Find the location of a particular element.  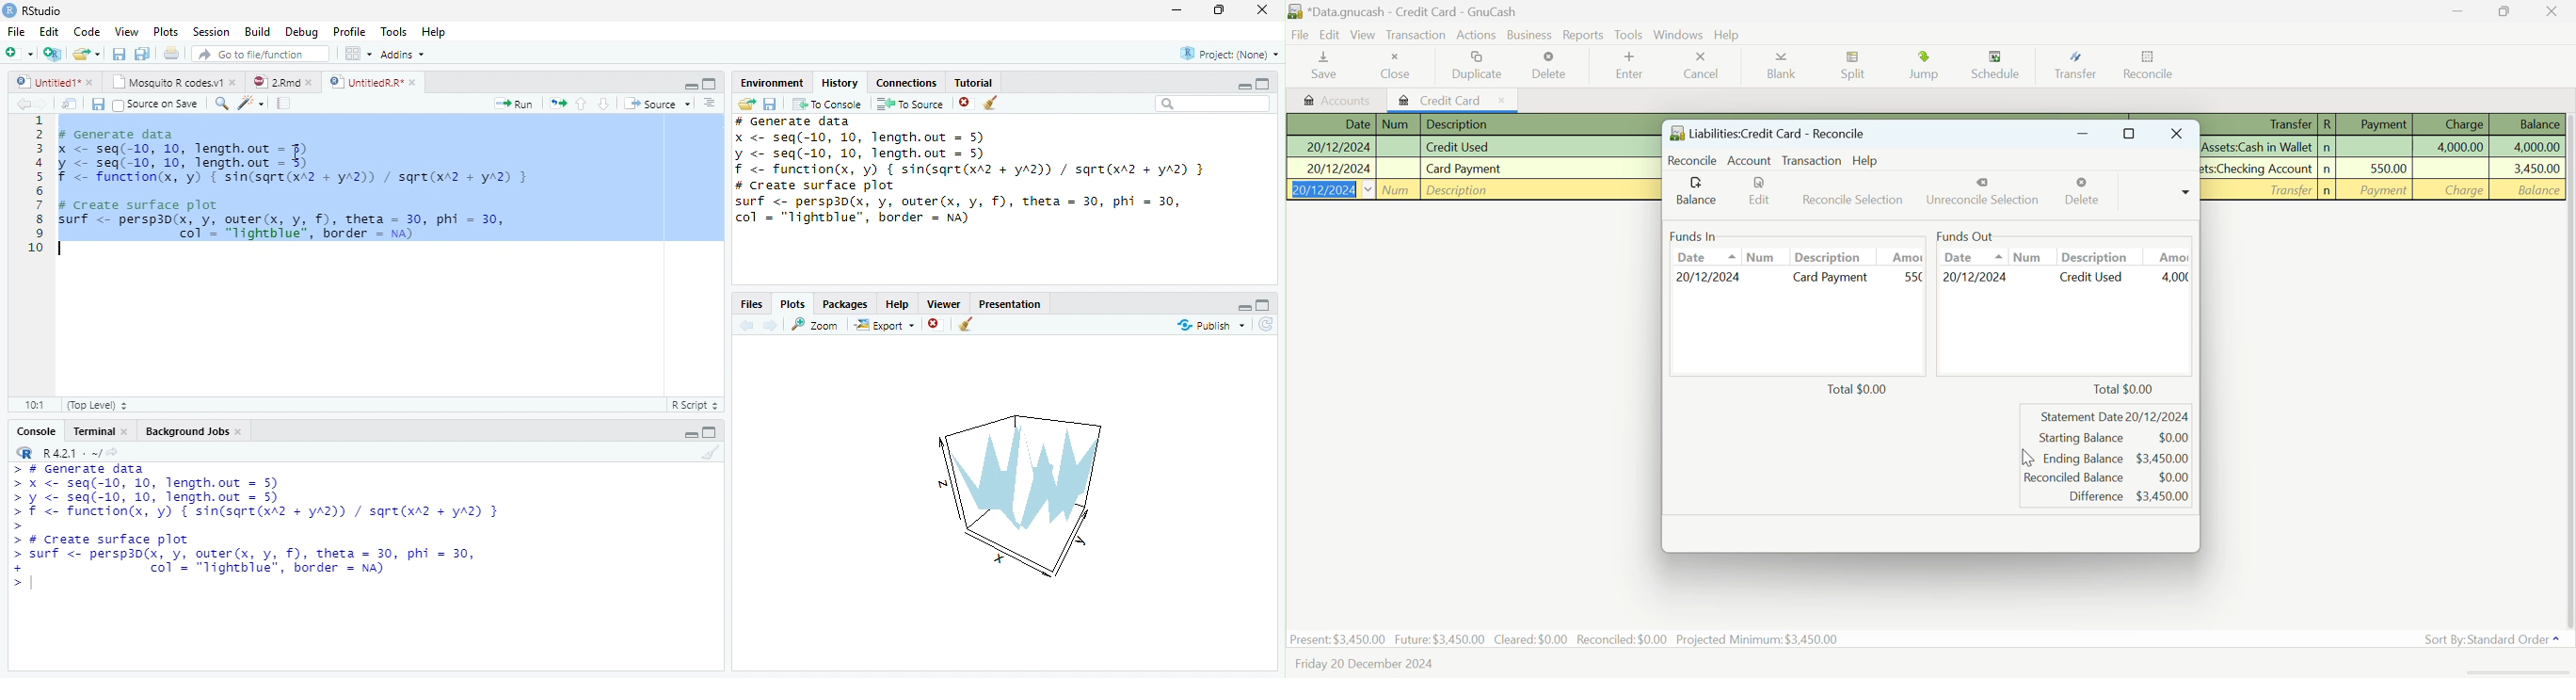

Help is located at coordinates (898, 303).